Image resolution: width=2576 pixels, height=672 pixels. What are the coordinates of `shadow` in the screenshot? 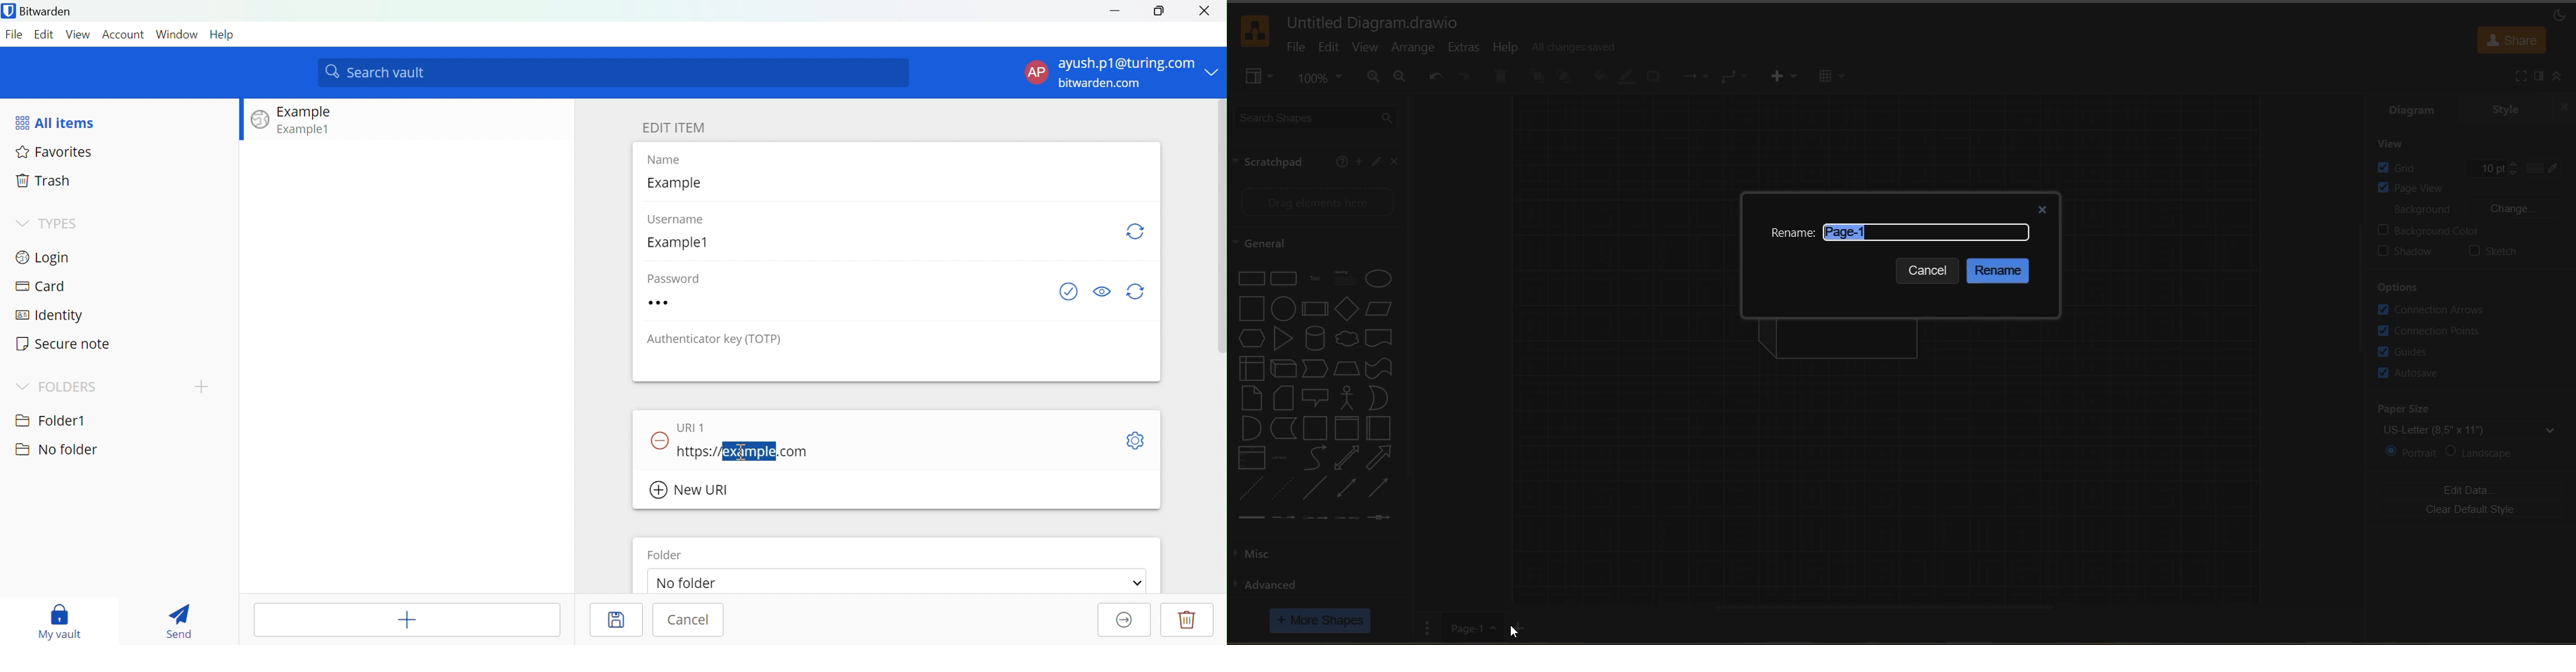 It's located at (2410, 250).